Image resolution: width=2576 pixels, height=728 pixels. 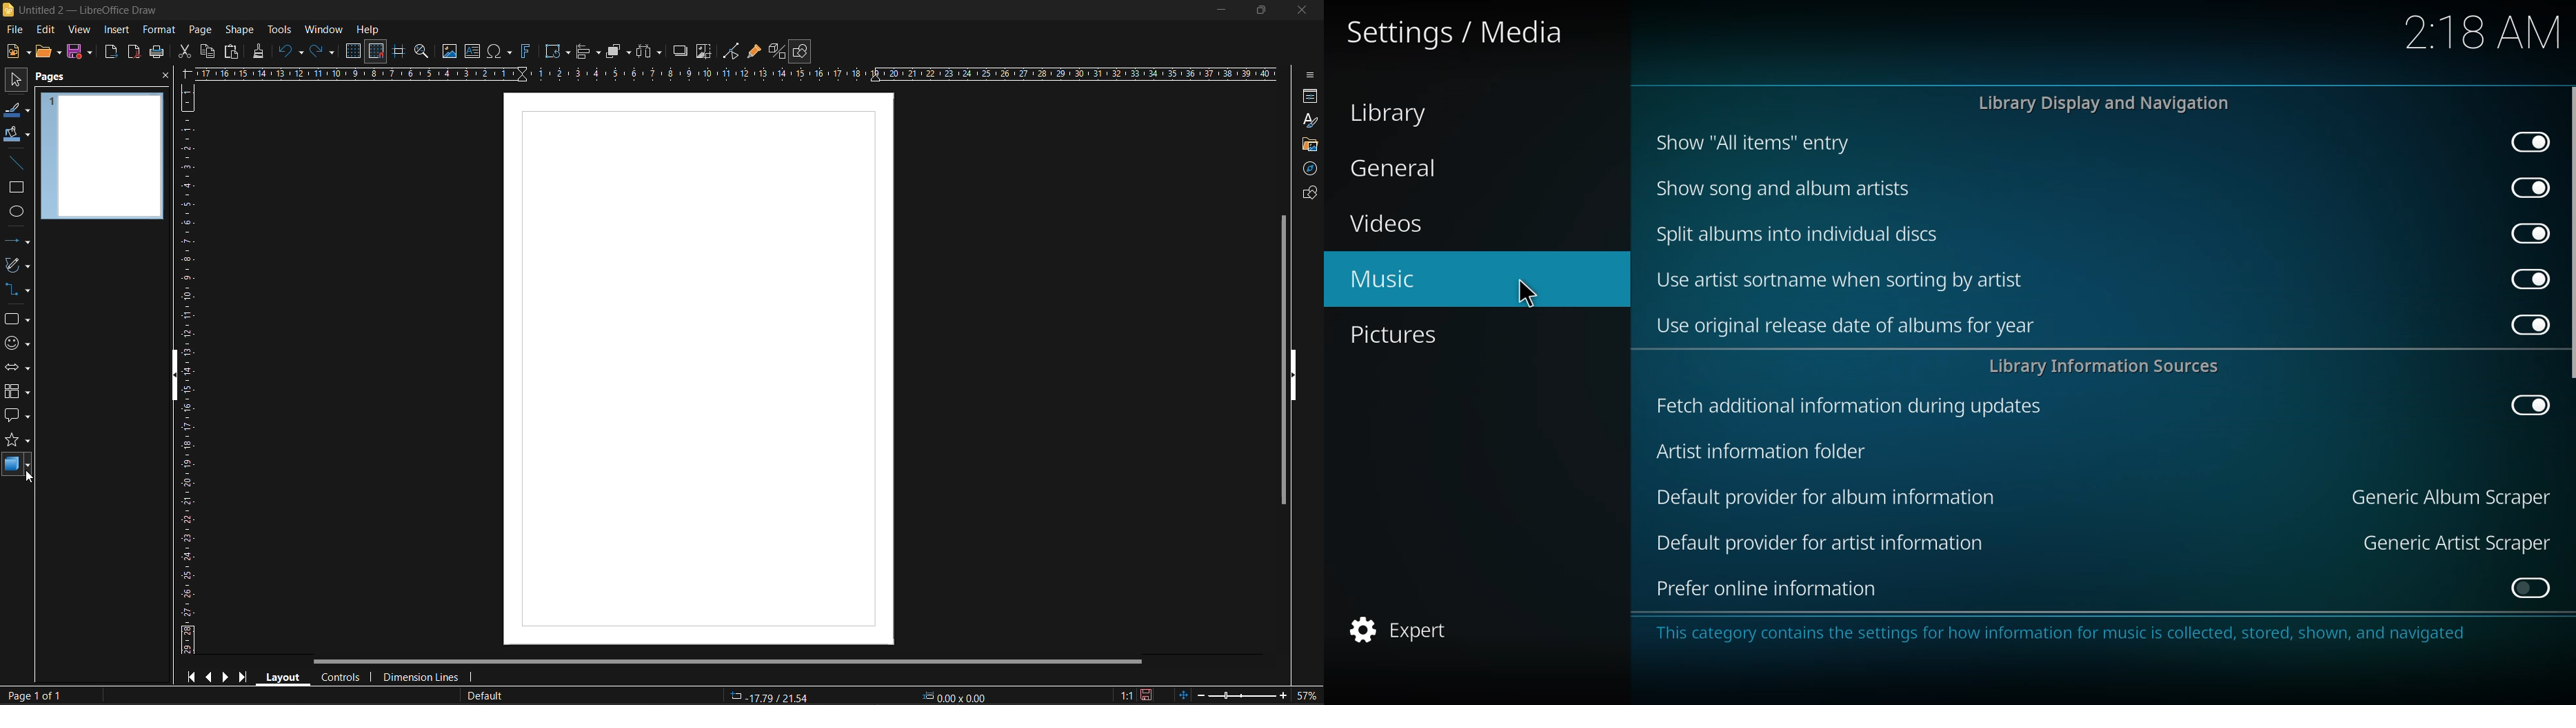 I want to click on show draw functions, so click(x=803, y=52).